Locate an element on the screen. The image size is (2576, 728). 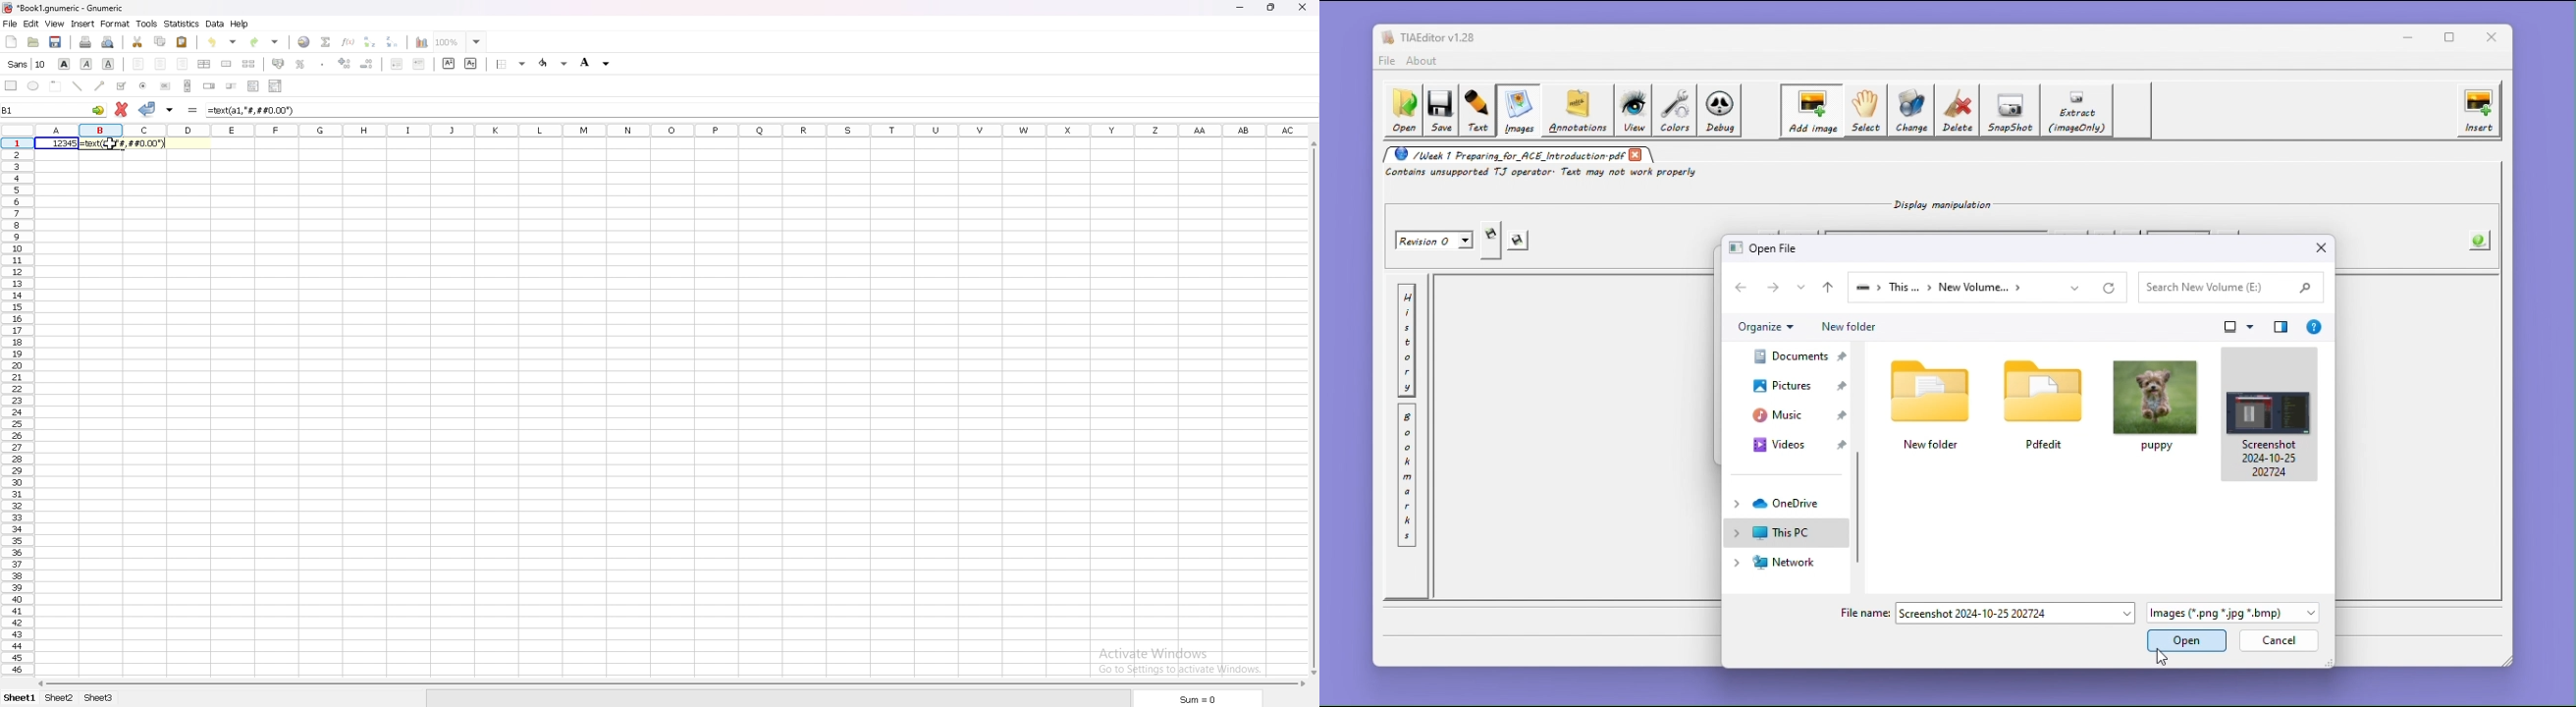
superscript is located at coordinates (449, 63).